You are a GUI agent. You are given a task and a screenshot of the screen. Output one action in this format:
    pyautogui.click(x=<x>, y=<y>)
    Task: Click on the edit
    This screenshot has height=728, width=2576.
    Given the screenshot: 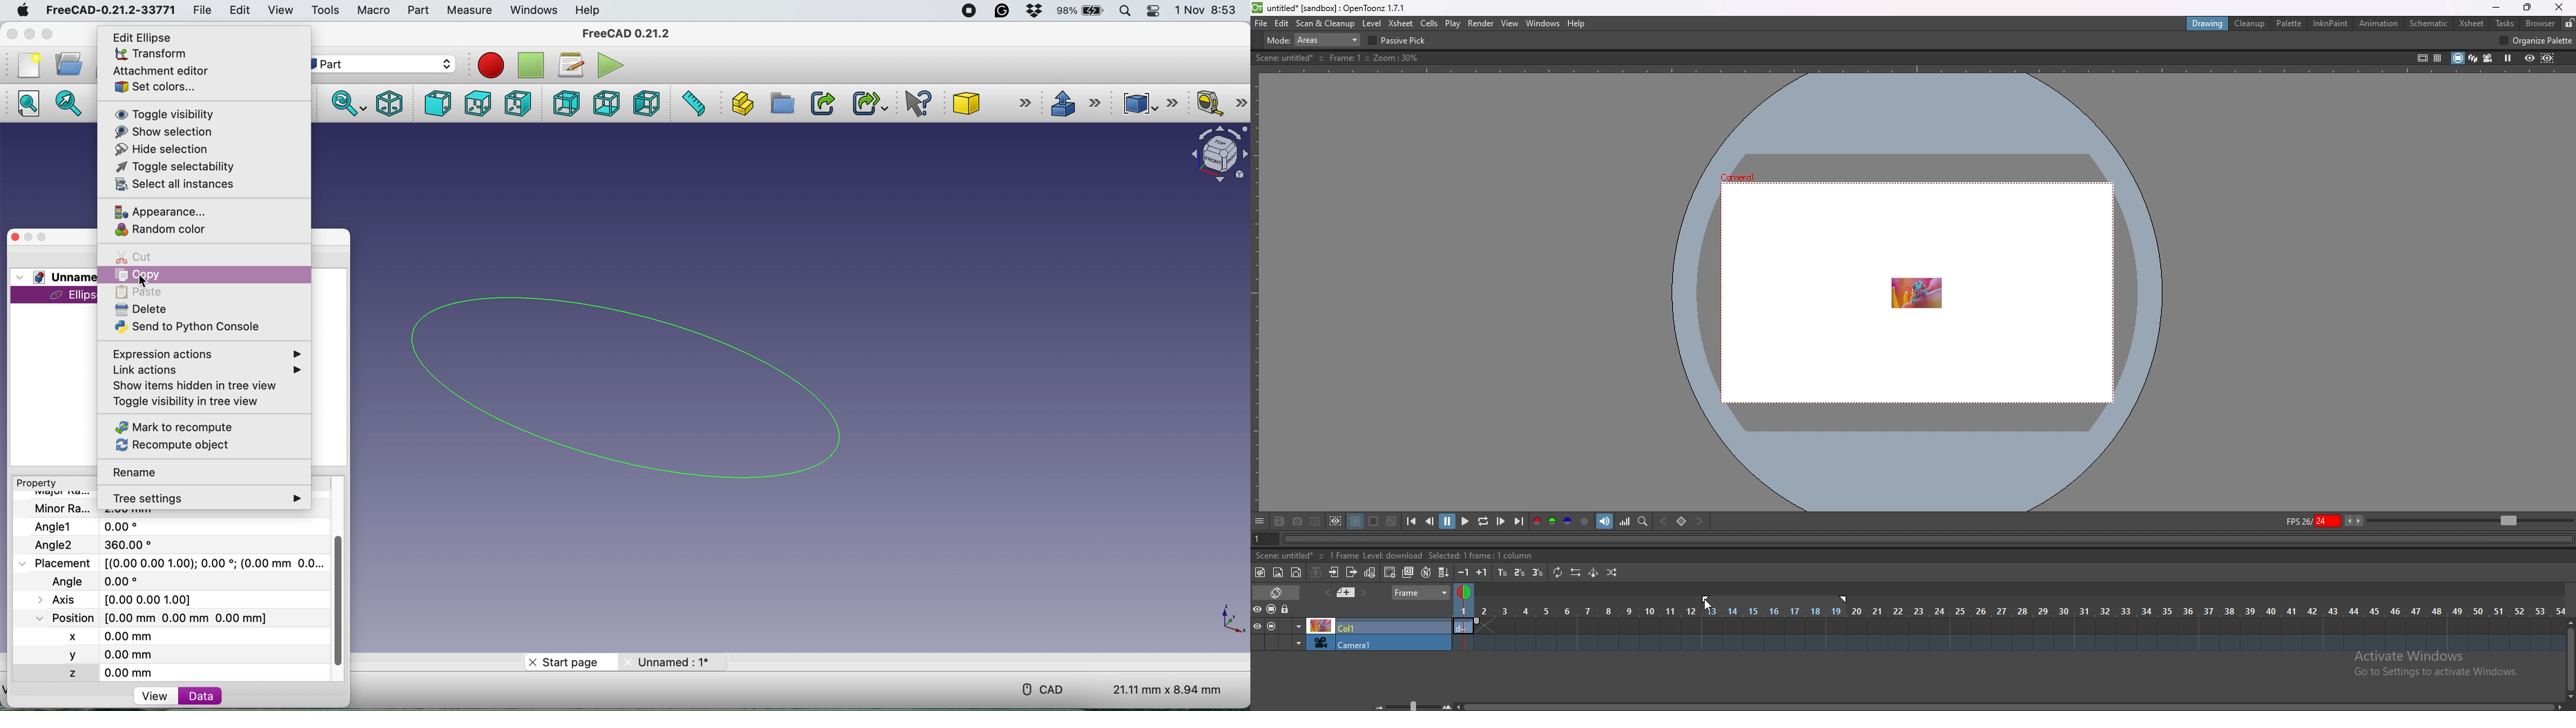 What is the action you would take?
    pyautogui.click(x=240, y=12)
    